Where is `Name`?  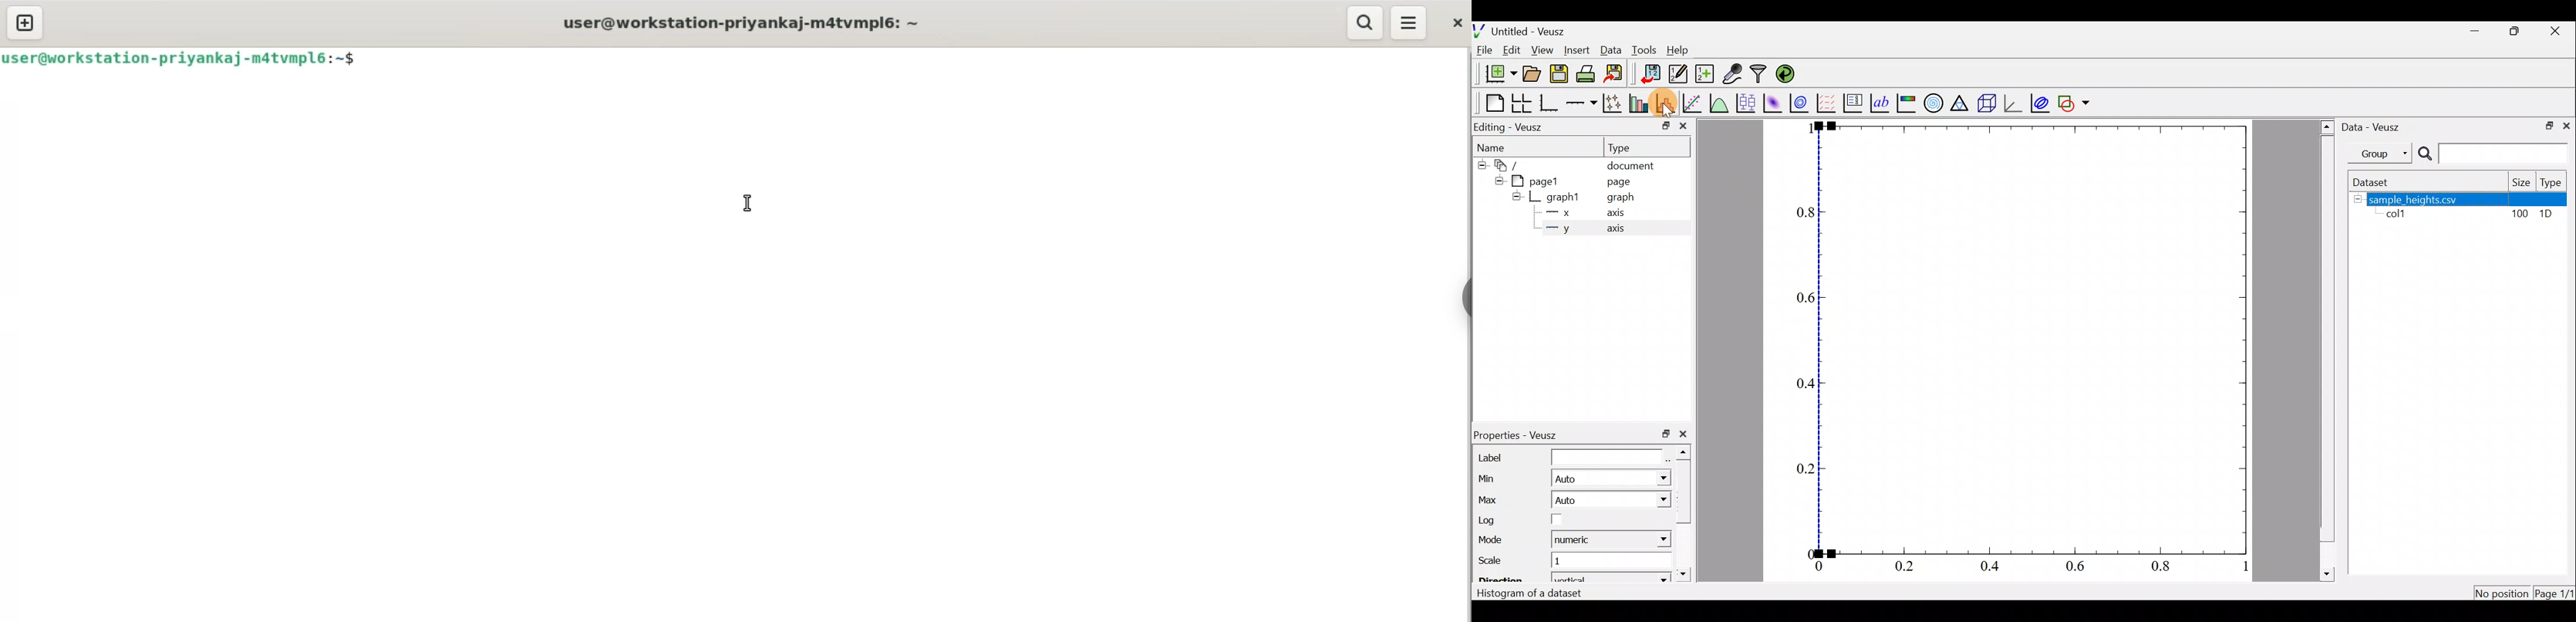 Name is located at coordinates (1497, 147).